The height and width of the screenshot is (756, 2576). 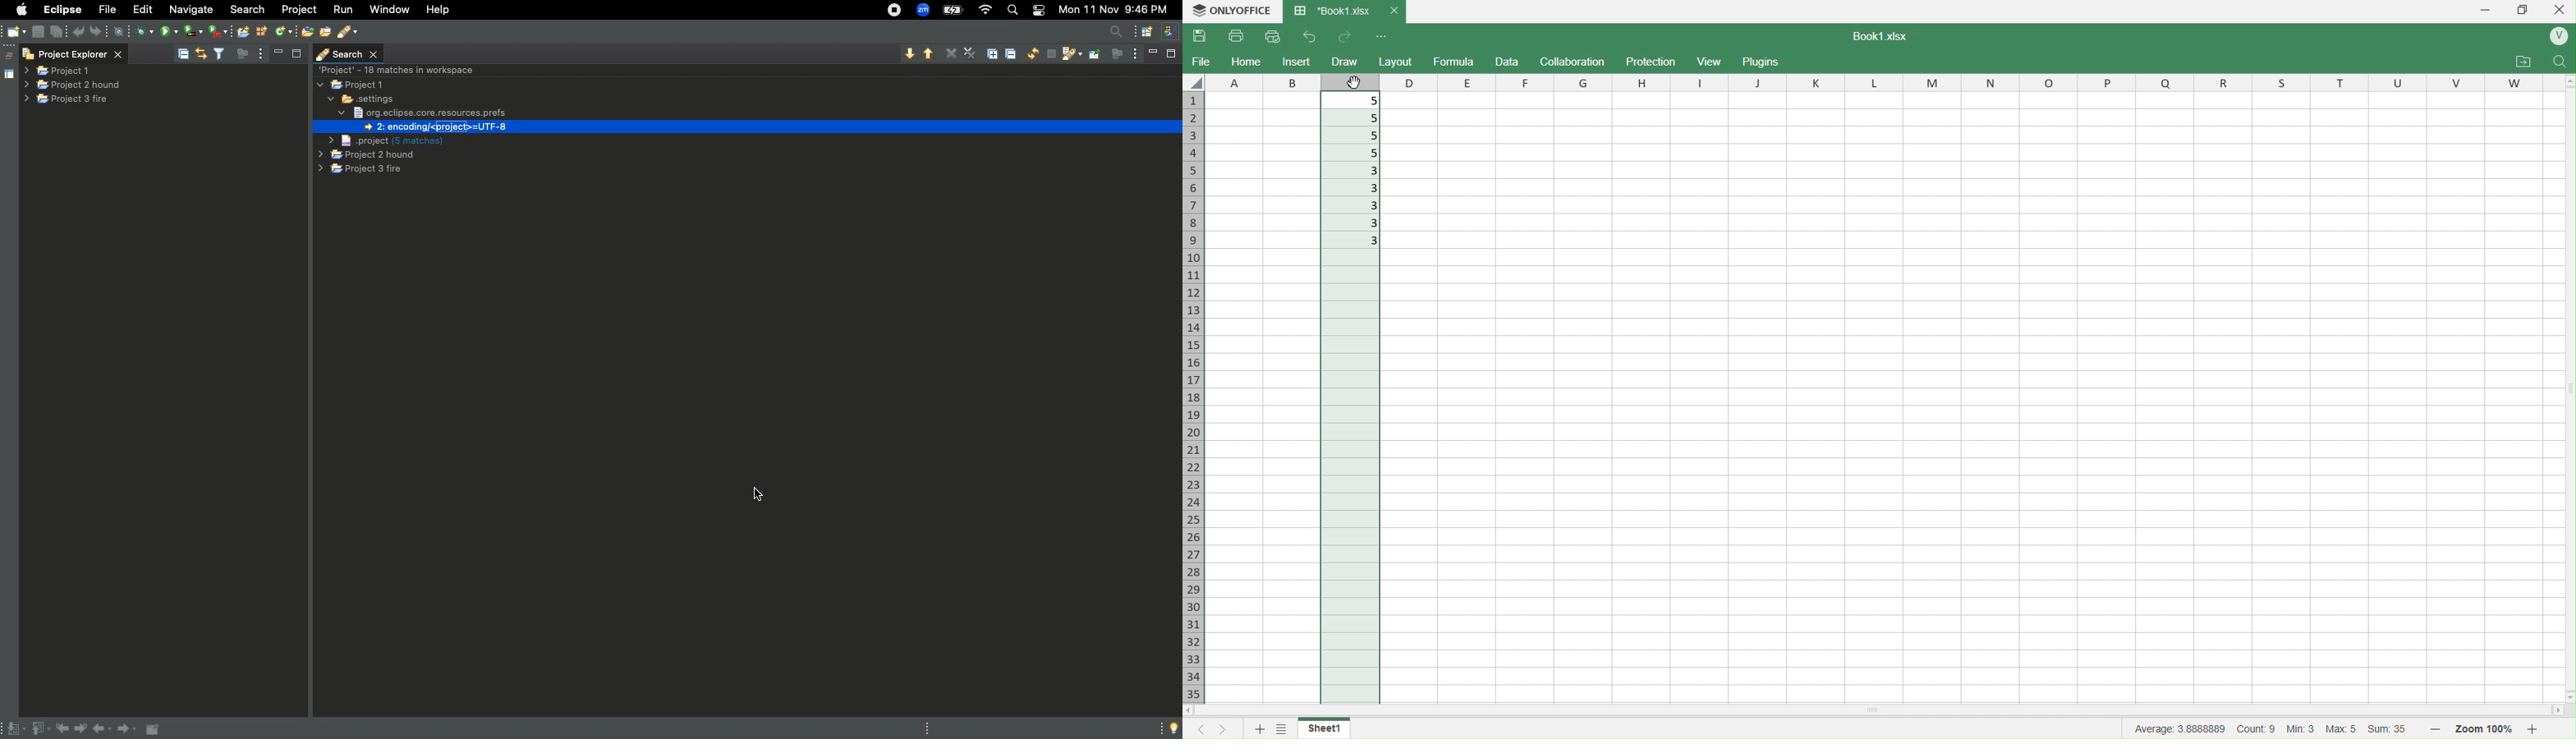 What do you see at coordinates (1760, 60) in the screenshot?
I see `Plugins` at bounding box center [1760, 60].